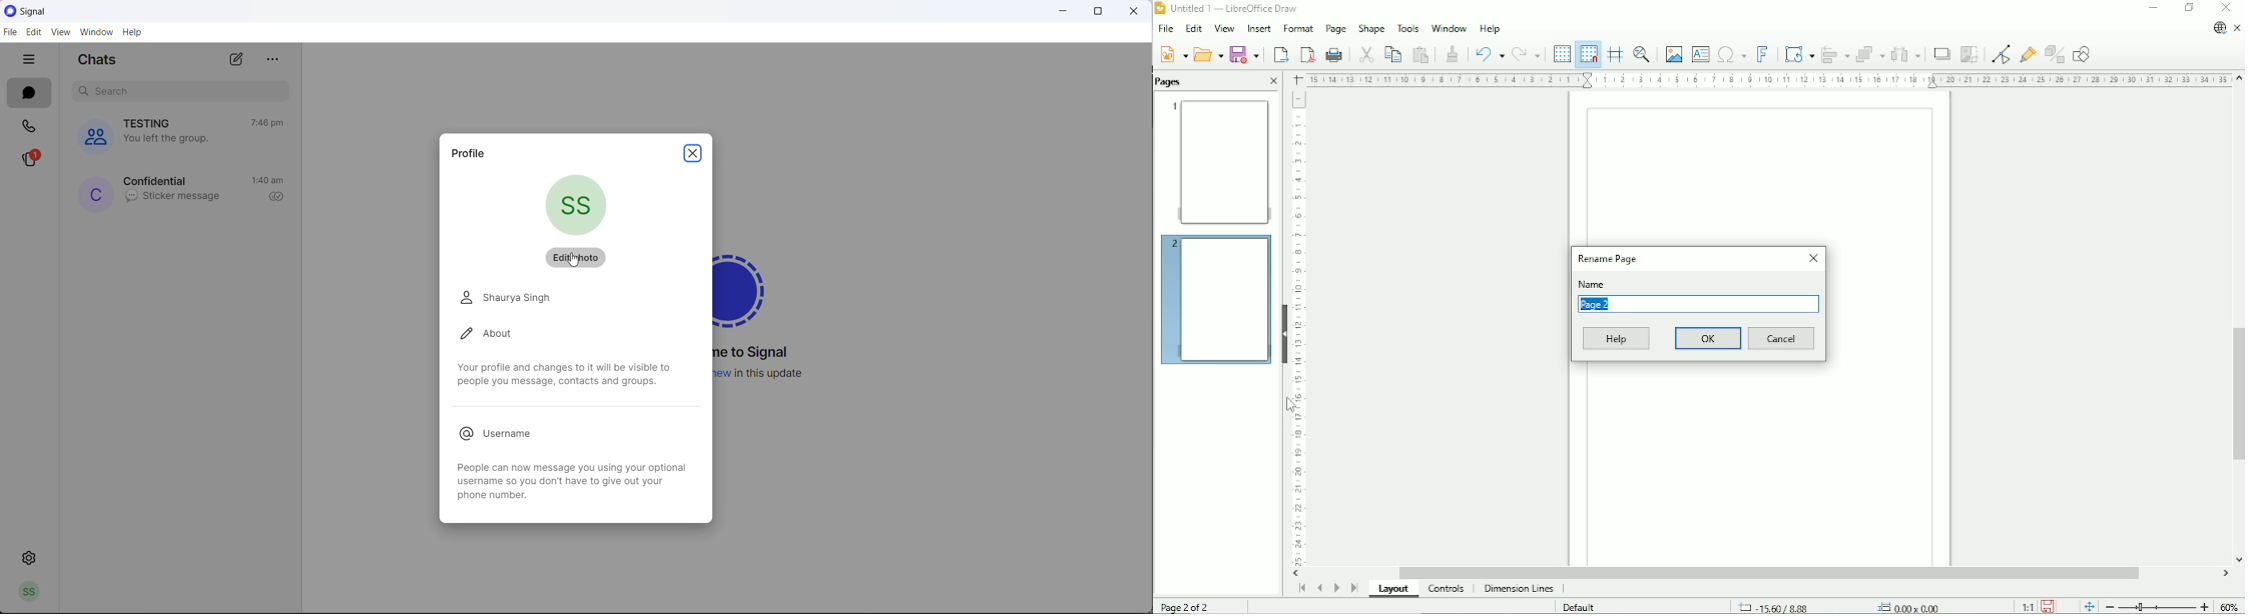 Image resolution: width=2268 pixels, height=616 pixels. What do you see at coordinates (1273, 82) in the screenshot?
I see `Close` at bounding box center [1273, 82].